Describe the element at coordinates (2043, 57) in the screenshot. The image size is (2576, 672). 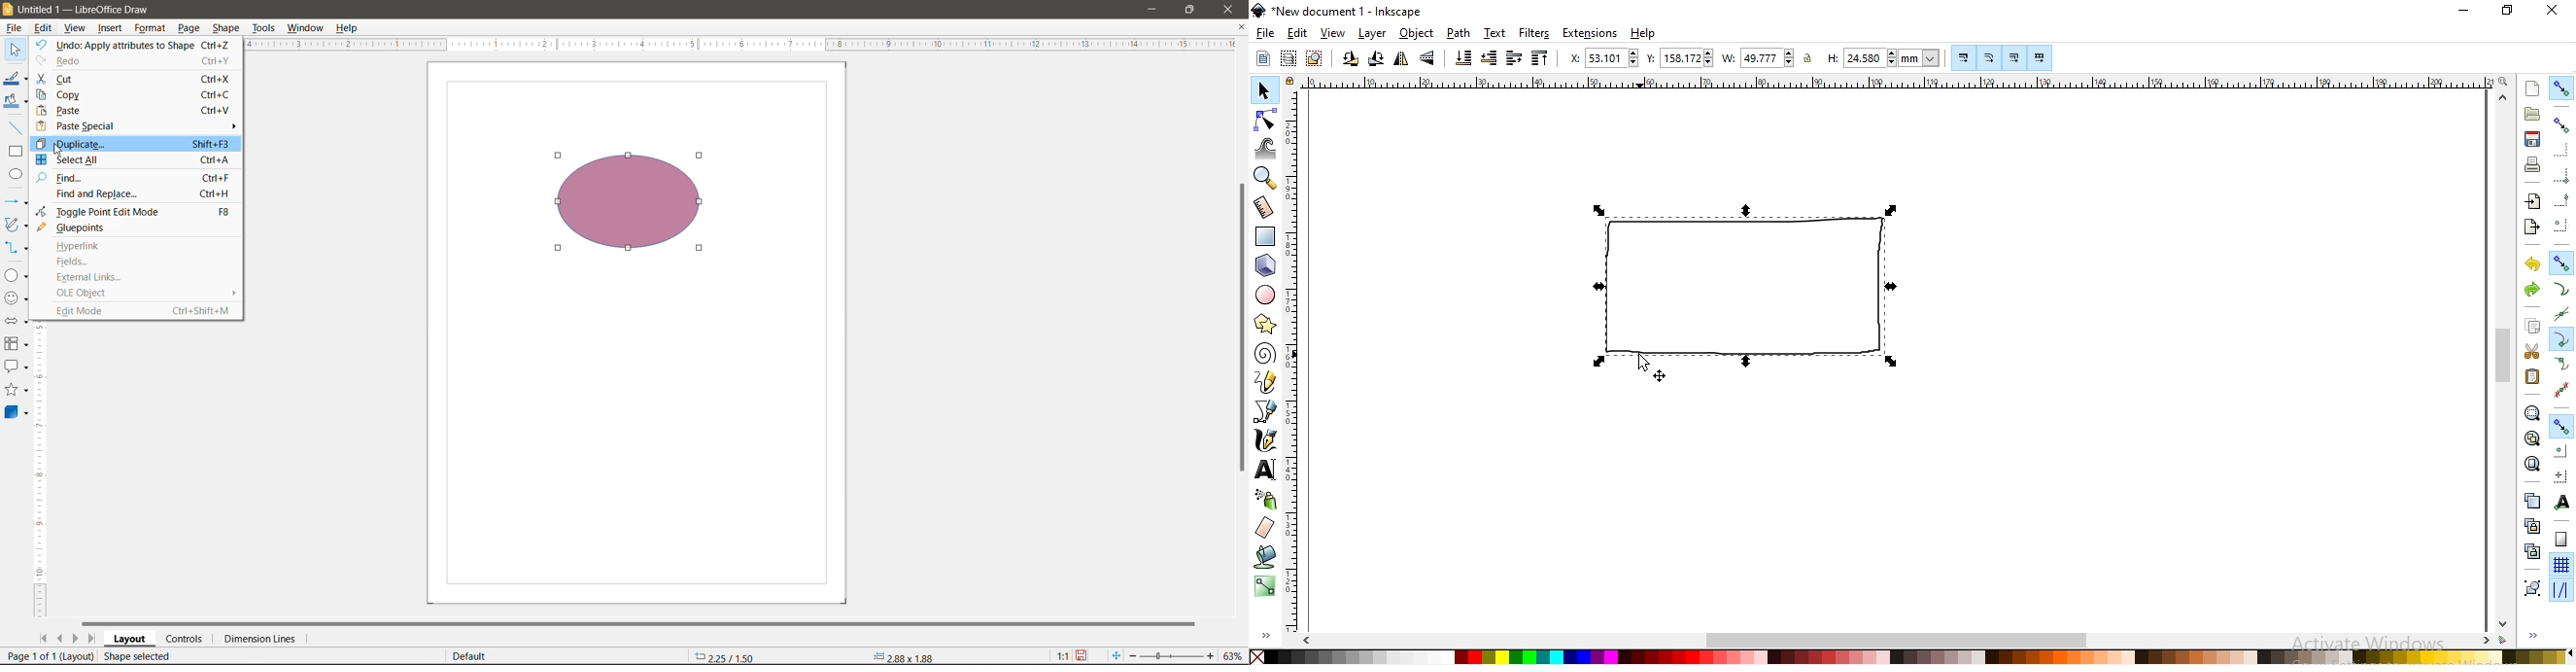
I see `move patterns` at that location.